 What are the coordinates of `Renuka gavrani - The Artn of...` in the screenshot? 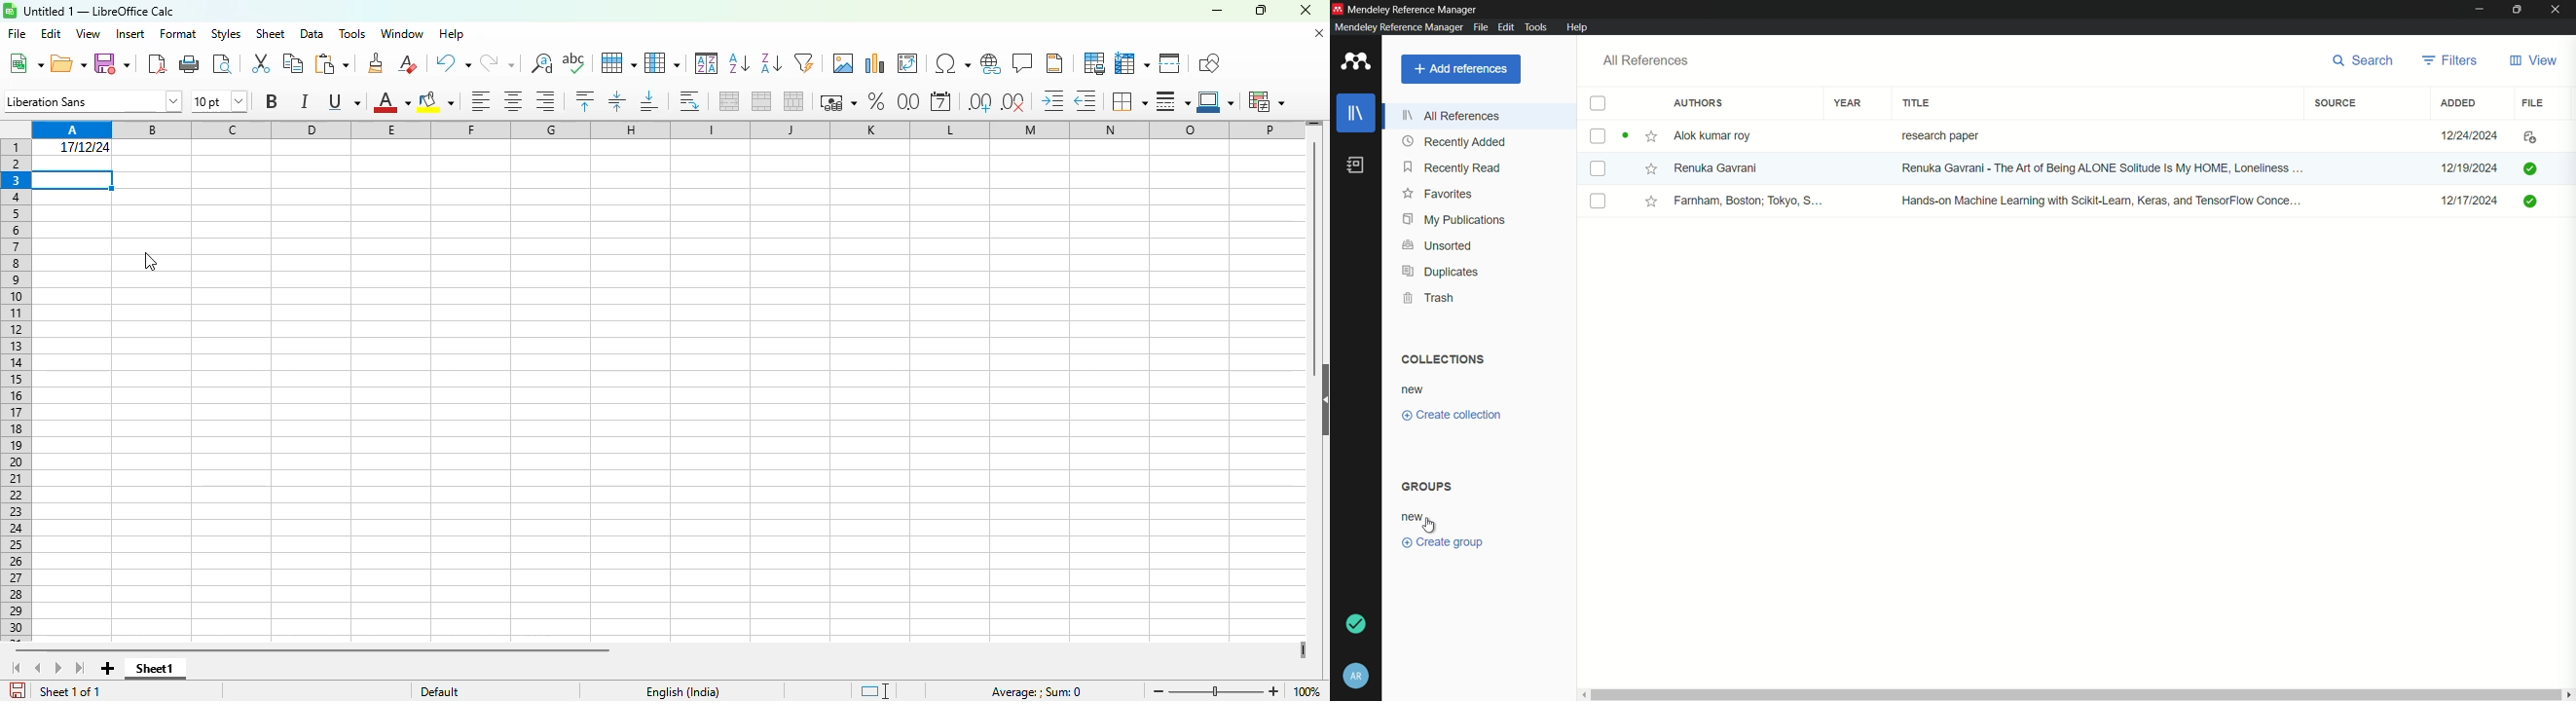 It's located at (2098, 169).